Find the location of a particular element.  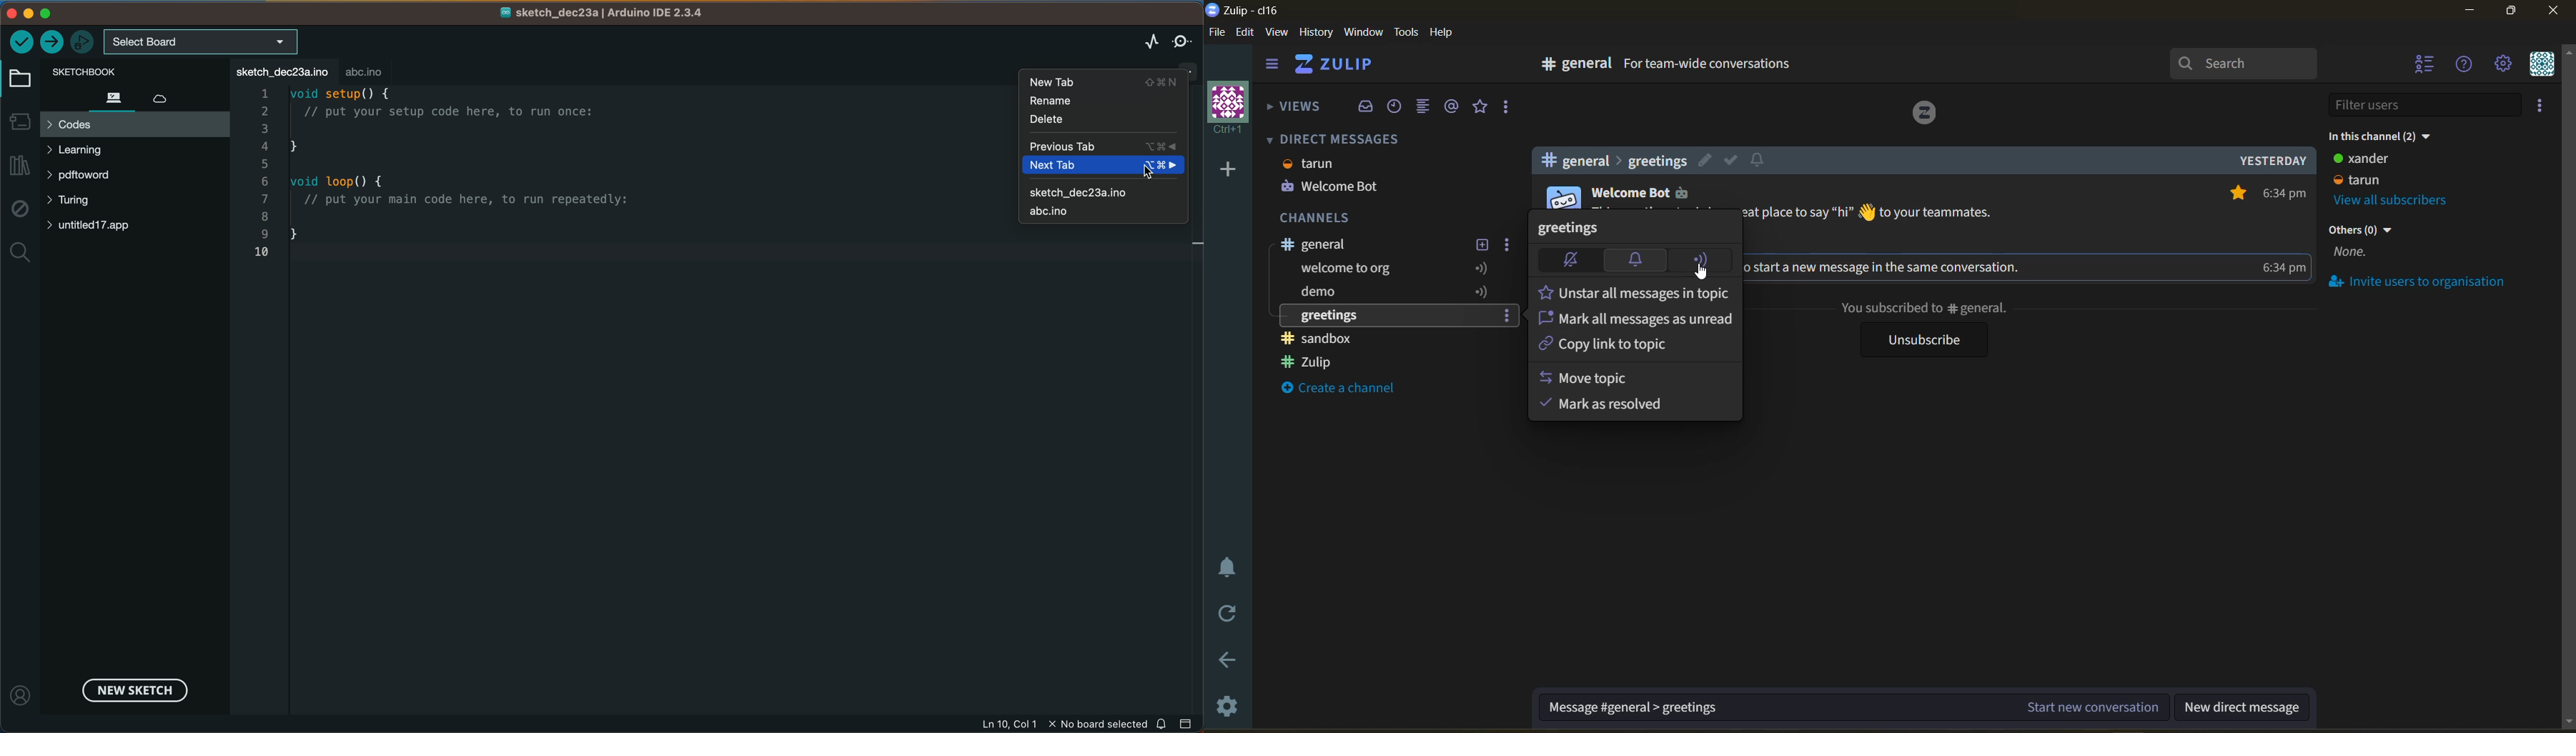

settings is located at coordinates (1225, 705).